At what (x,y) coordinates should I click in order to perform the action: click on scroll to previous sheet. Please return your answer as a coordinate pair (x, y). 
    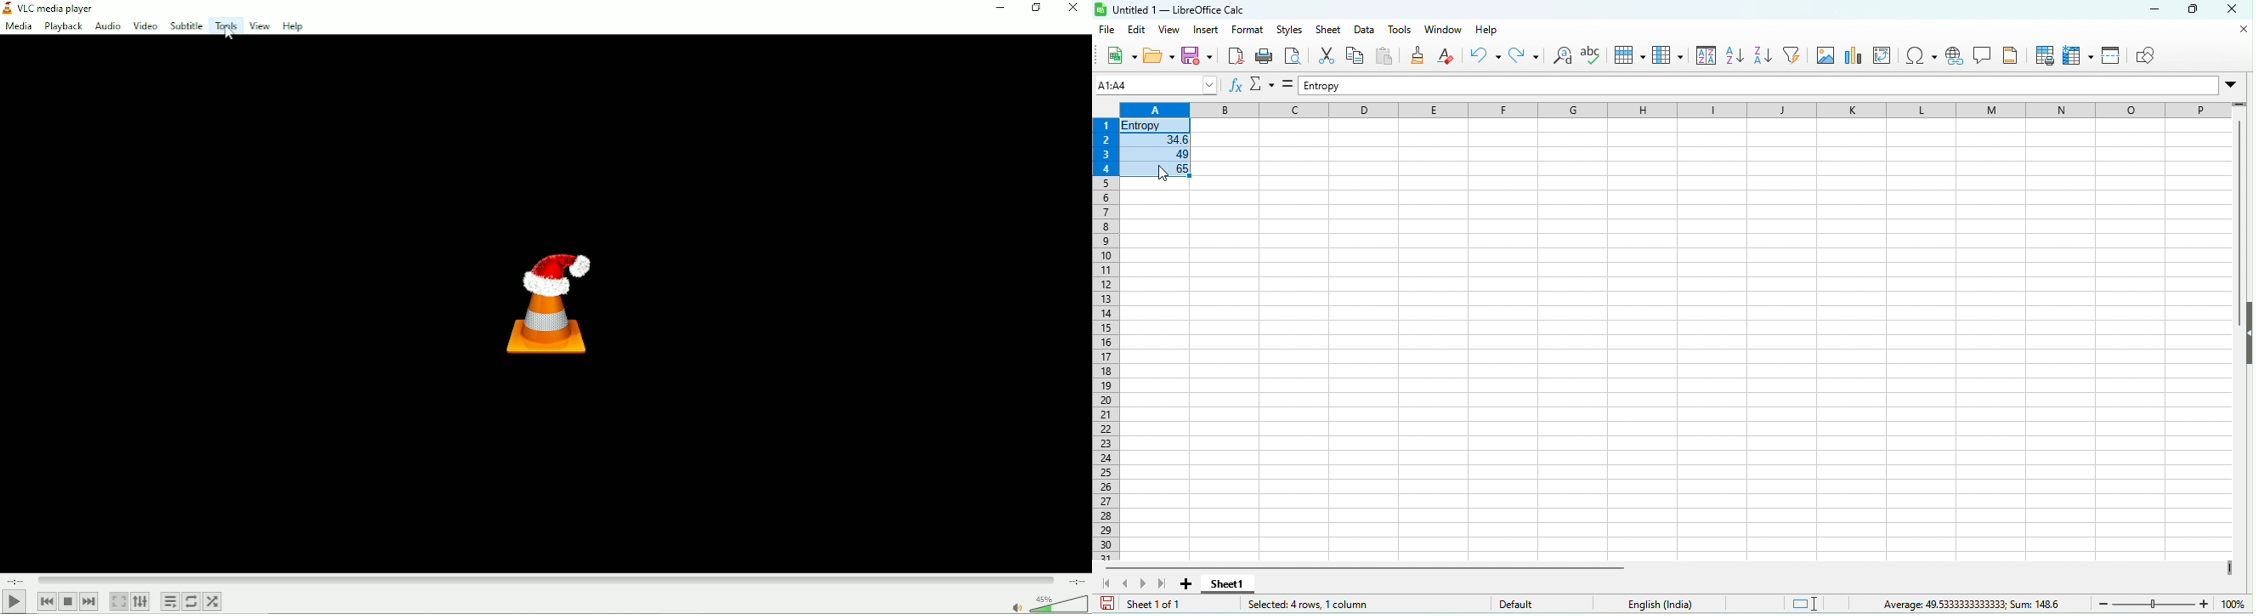
    Looking at the image, I should click on (1129, 582).